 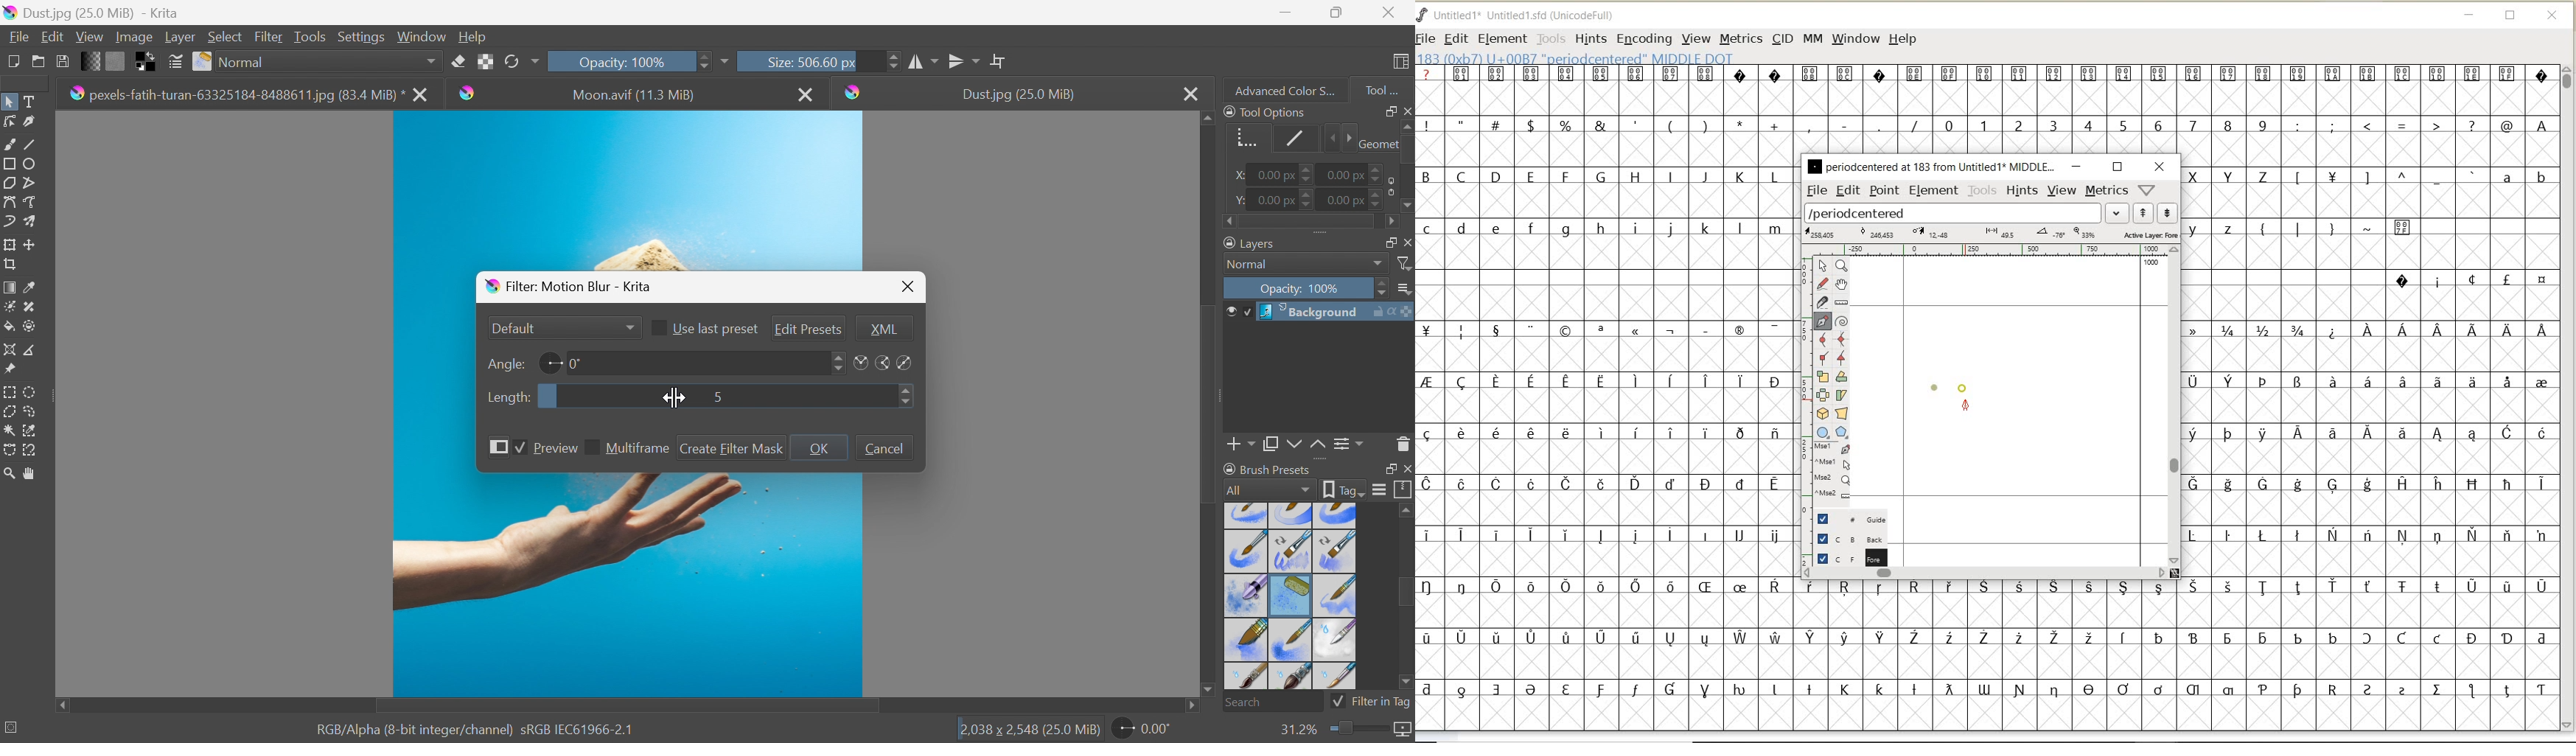 I want to click on Types of brush, so click(x=1288, y=595).